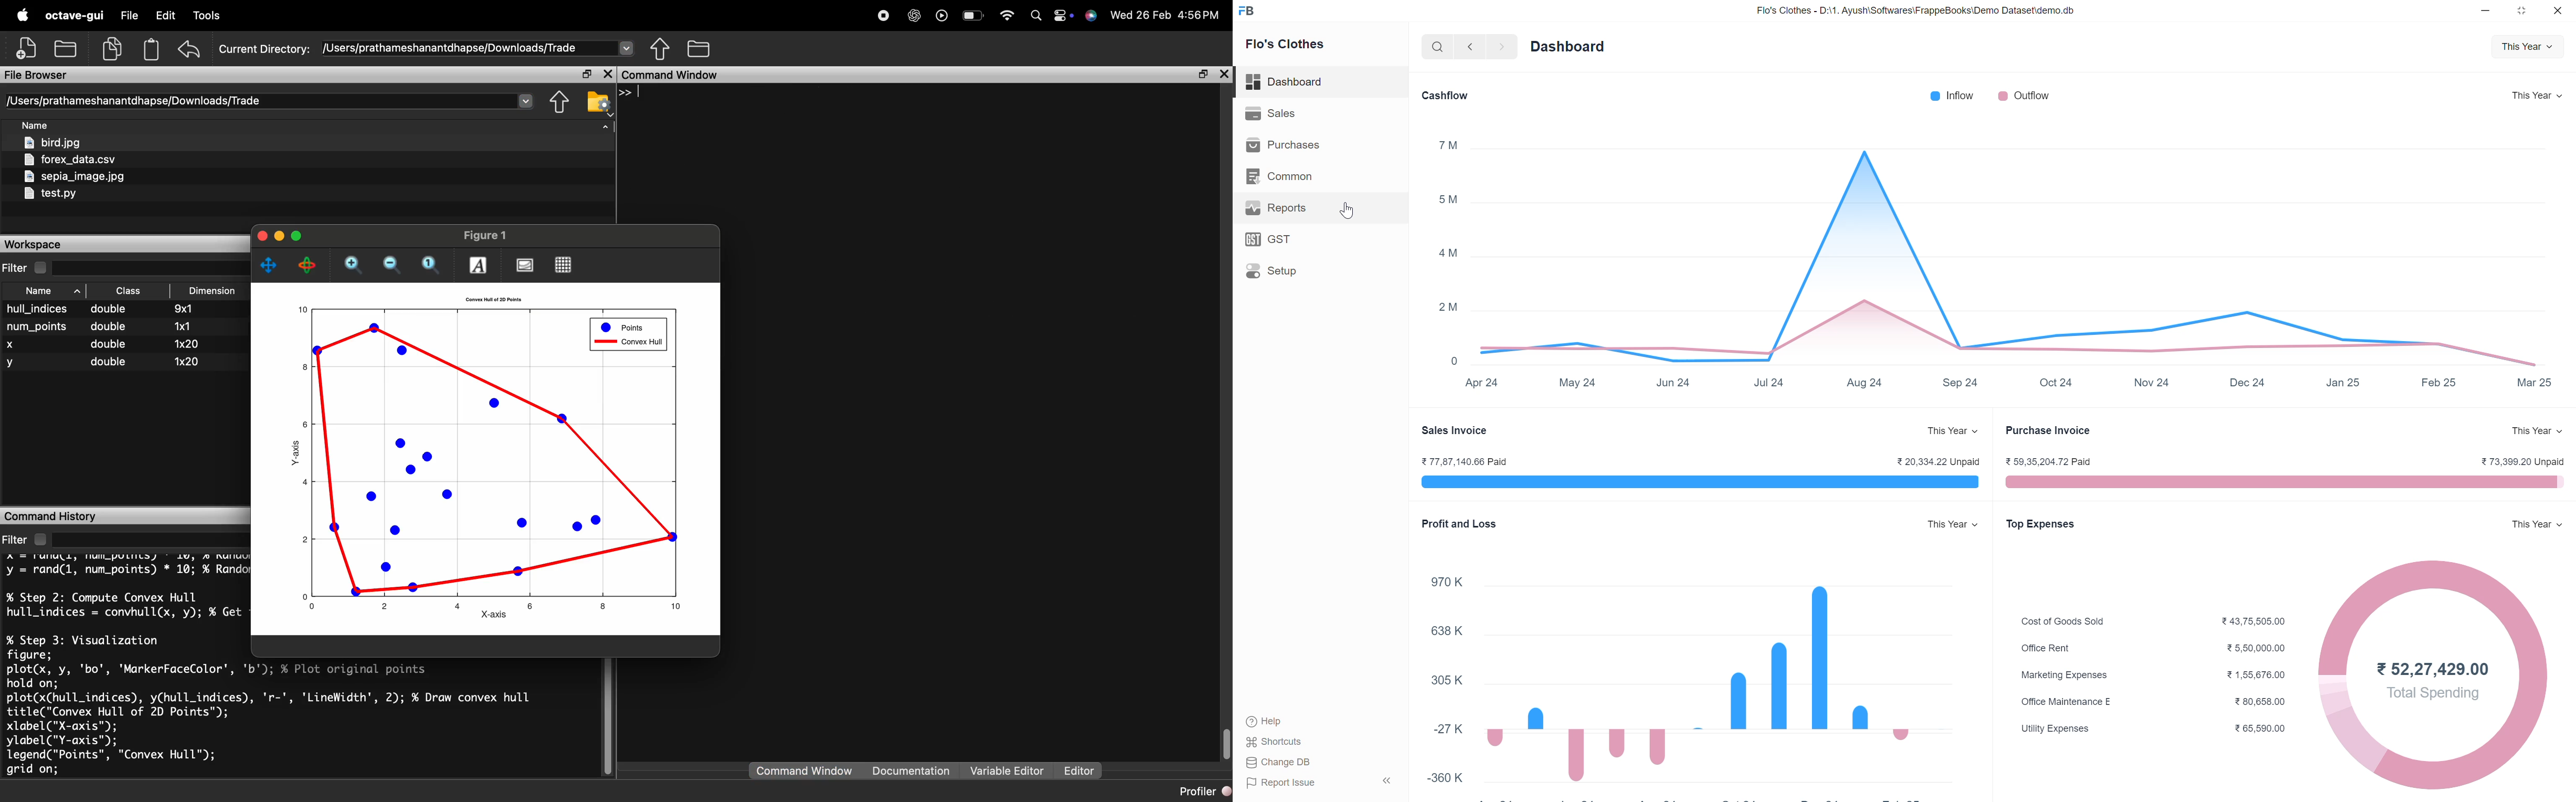 This screenshot has height=812, width=2576. What do you see at coordinates (1007, 16) in the screenshot?
I see `wifi` at bounding box center [1007, 16].